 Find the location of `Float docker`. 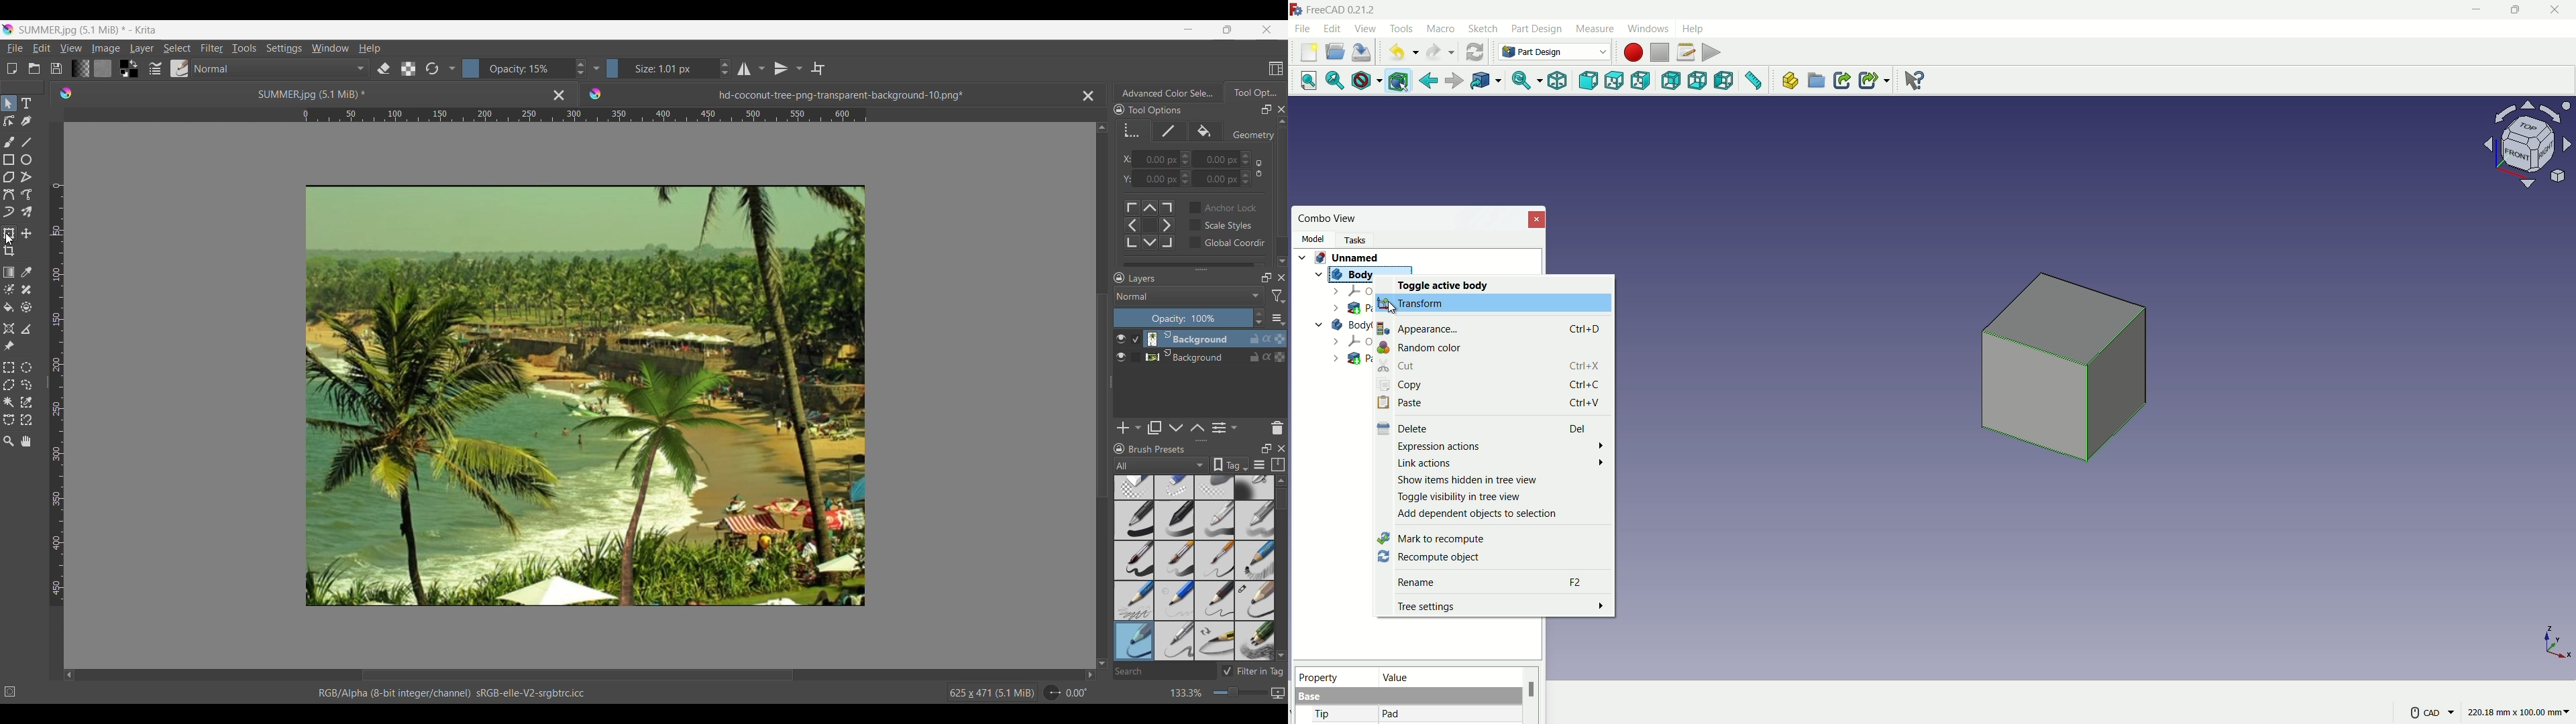

Float docker is located at coordinates (1267, 110).